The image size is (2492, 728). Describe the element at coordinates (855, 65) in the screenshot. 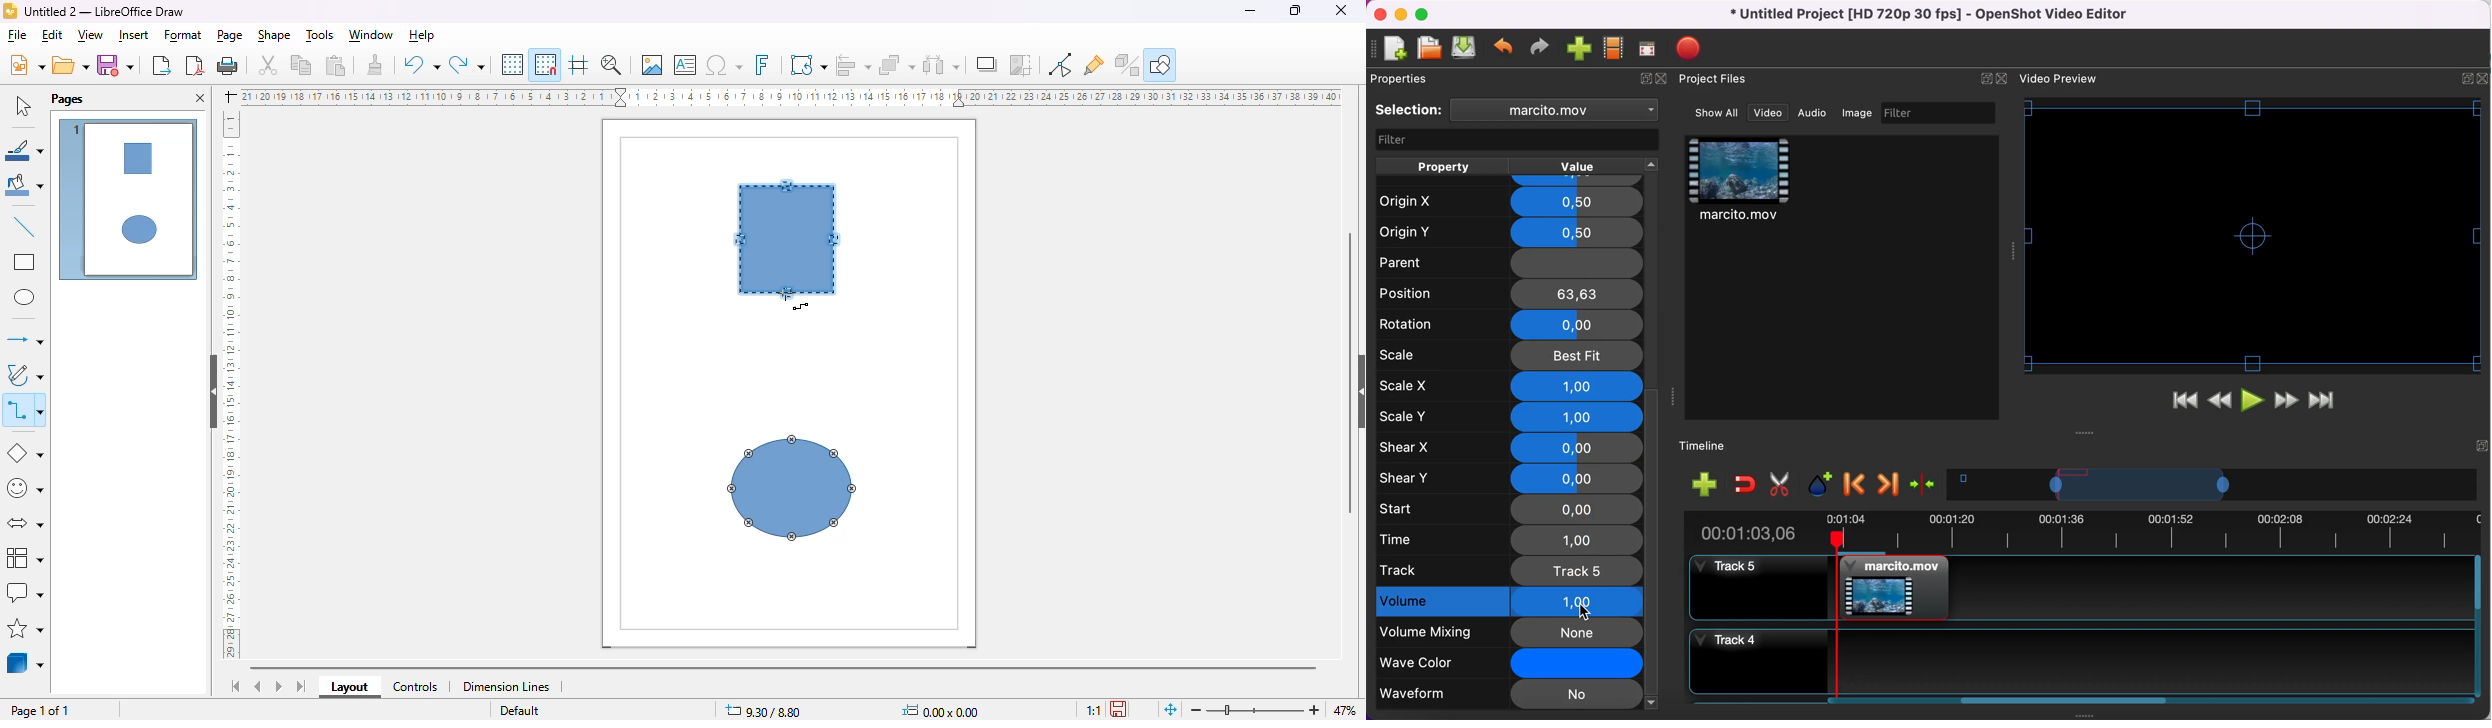

I see `align objects` at that location.